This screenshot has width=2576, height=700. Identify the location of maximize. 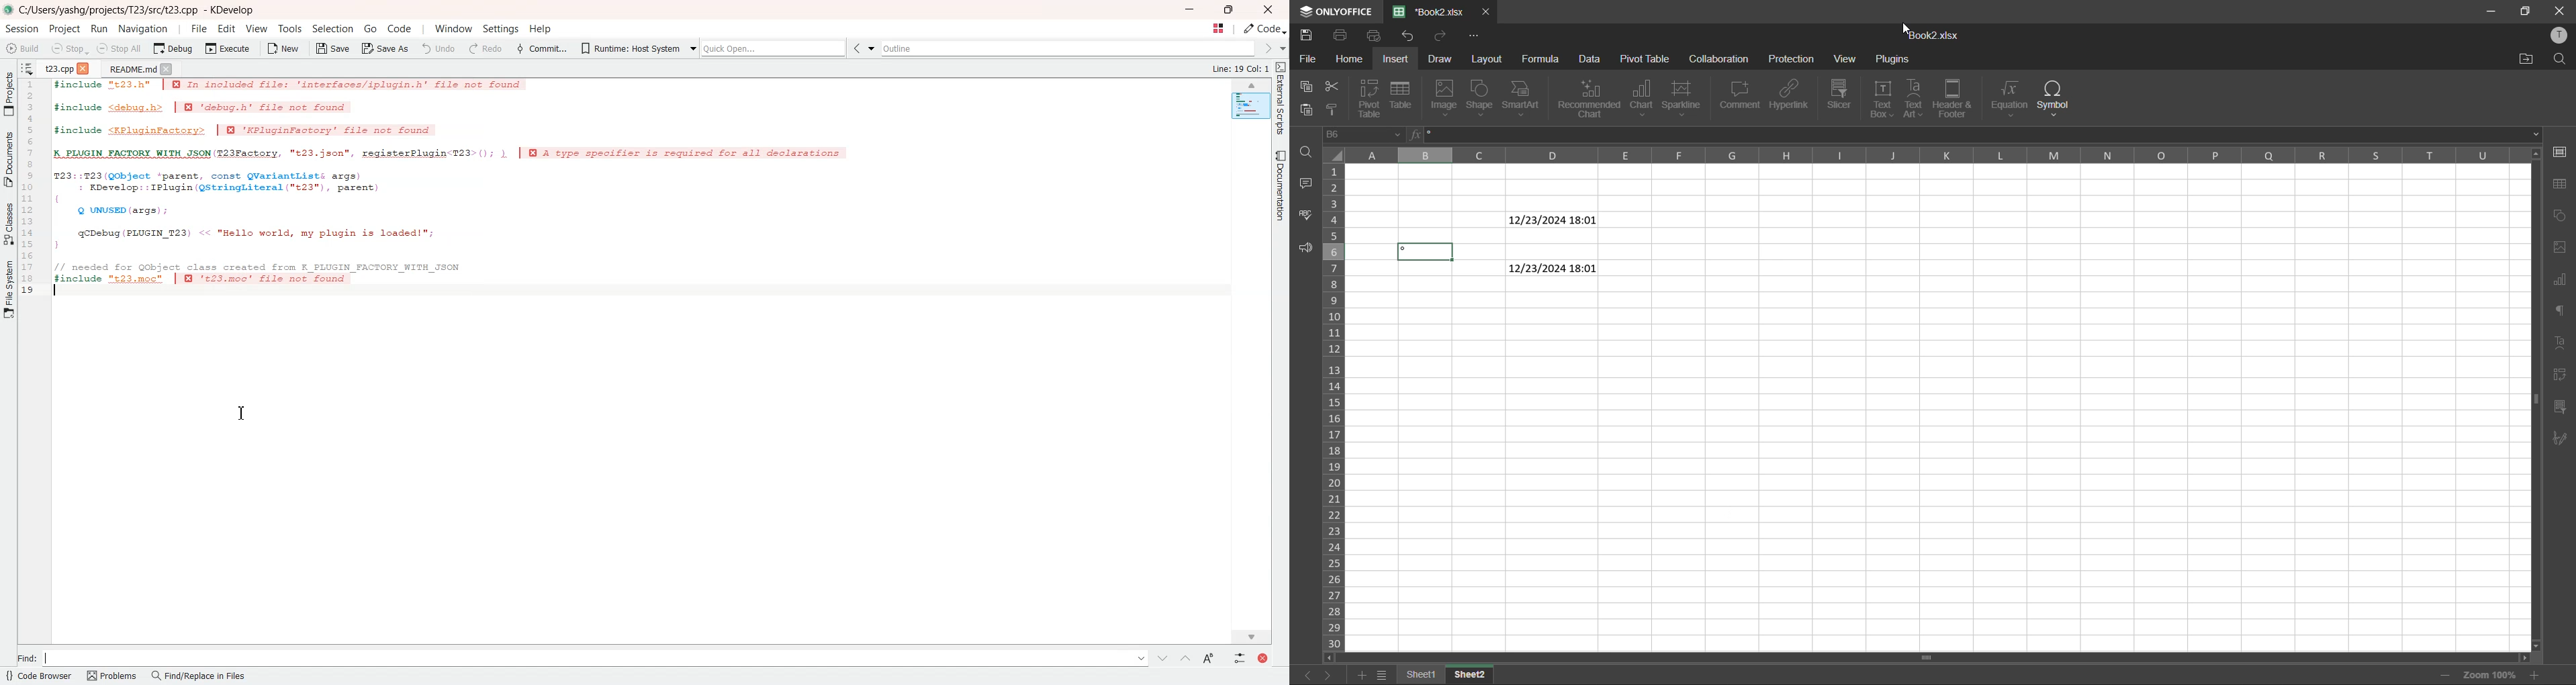
(2525, 11).